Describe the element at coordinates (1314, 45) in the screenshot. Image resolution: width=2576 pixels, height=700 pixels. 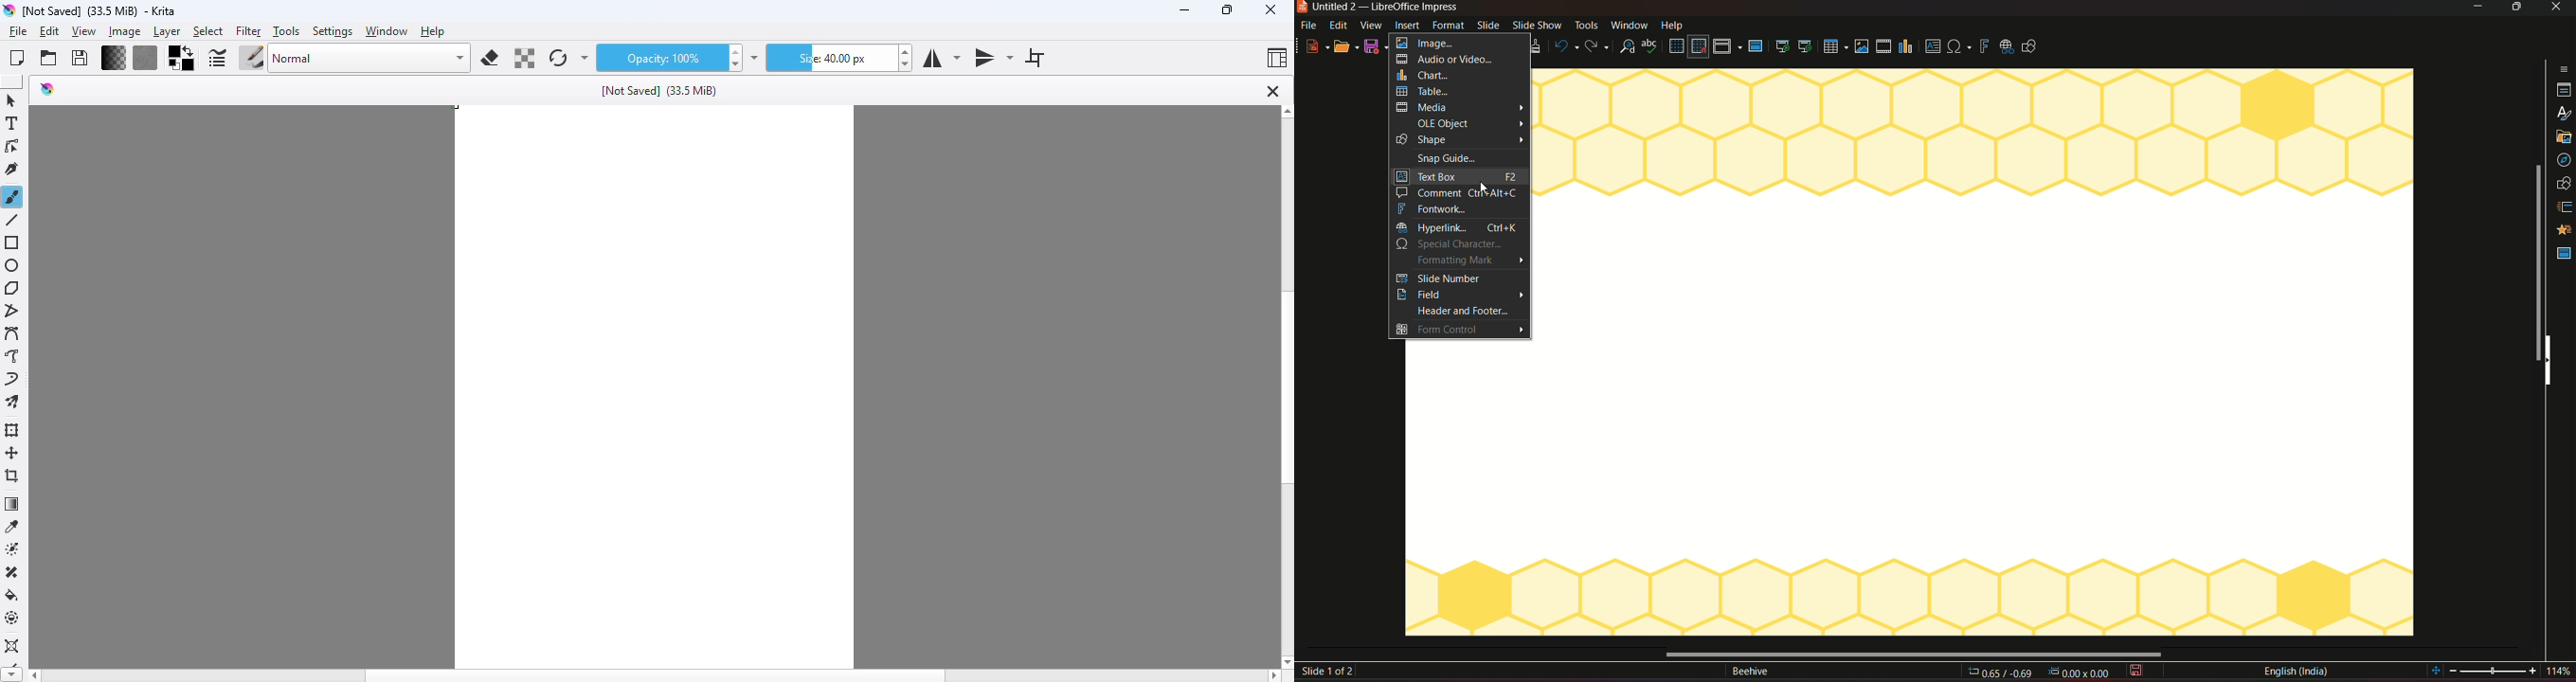
I see `new` at that location.